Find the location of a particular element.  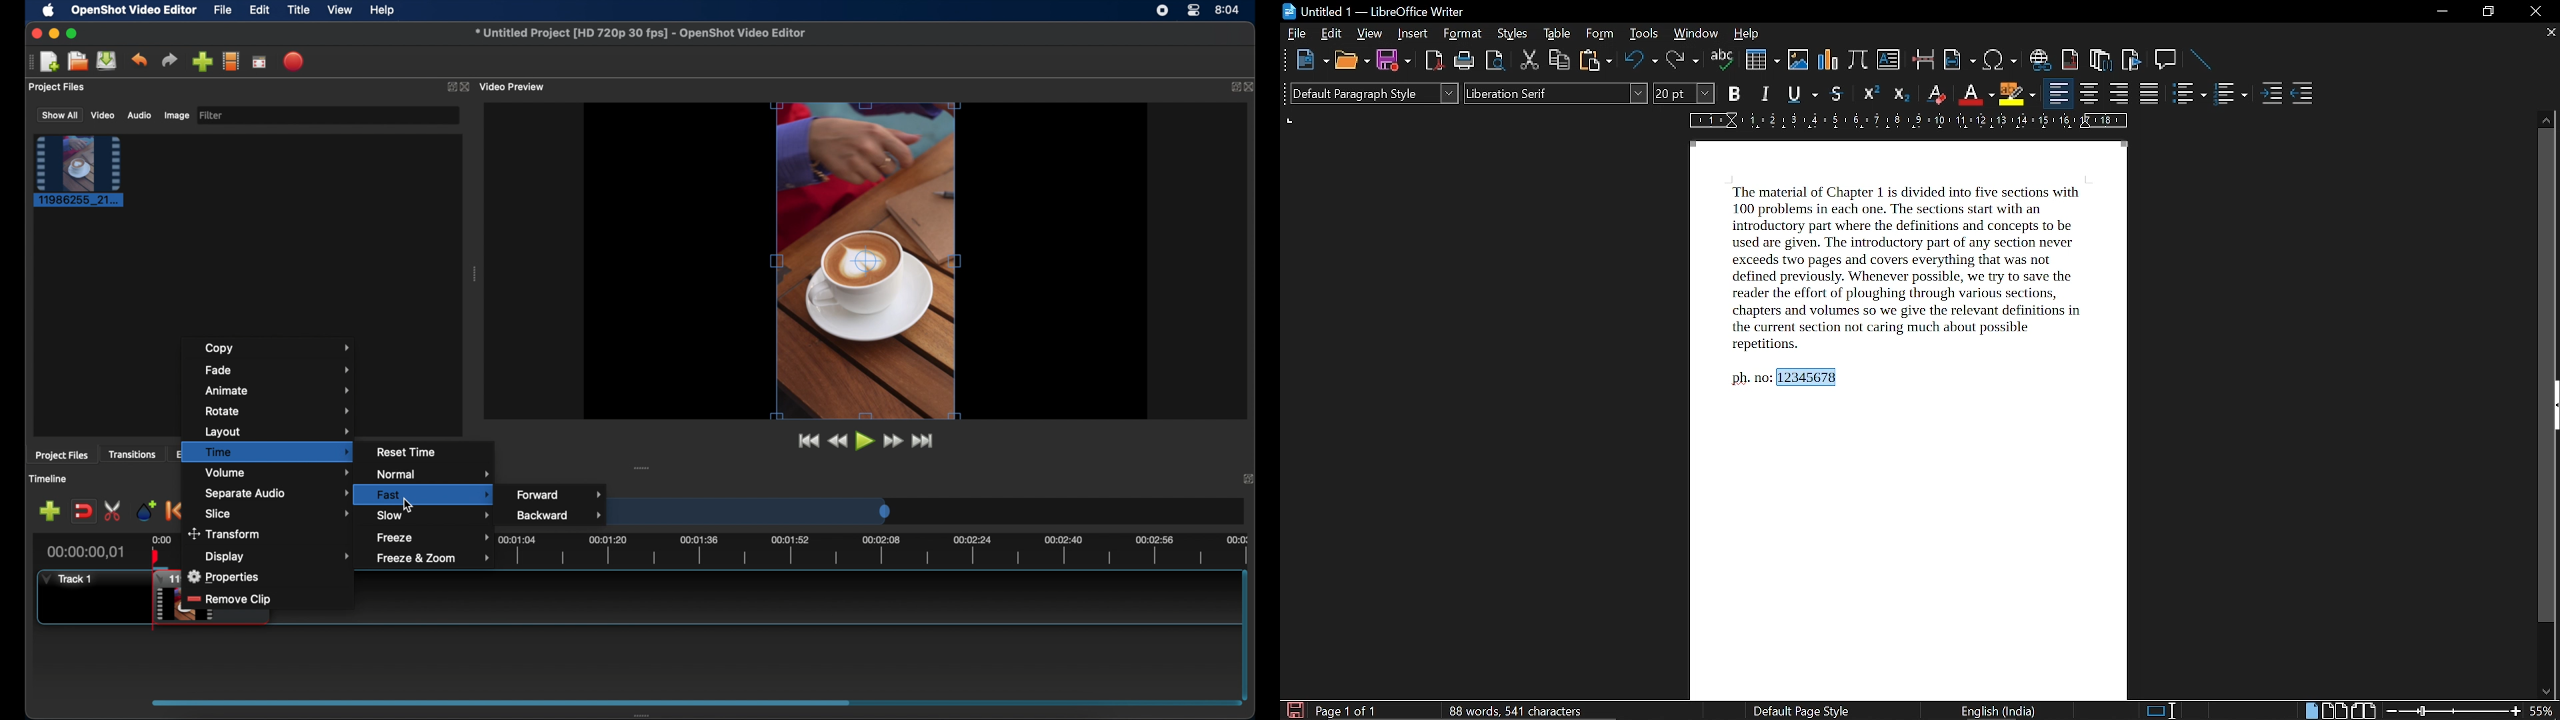

transform is located at coordinates (225, 533).